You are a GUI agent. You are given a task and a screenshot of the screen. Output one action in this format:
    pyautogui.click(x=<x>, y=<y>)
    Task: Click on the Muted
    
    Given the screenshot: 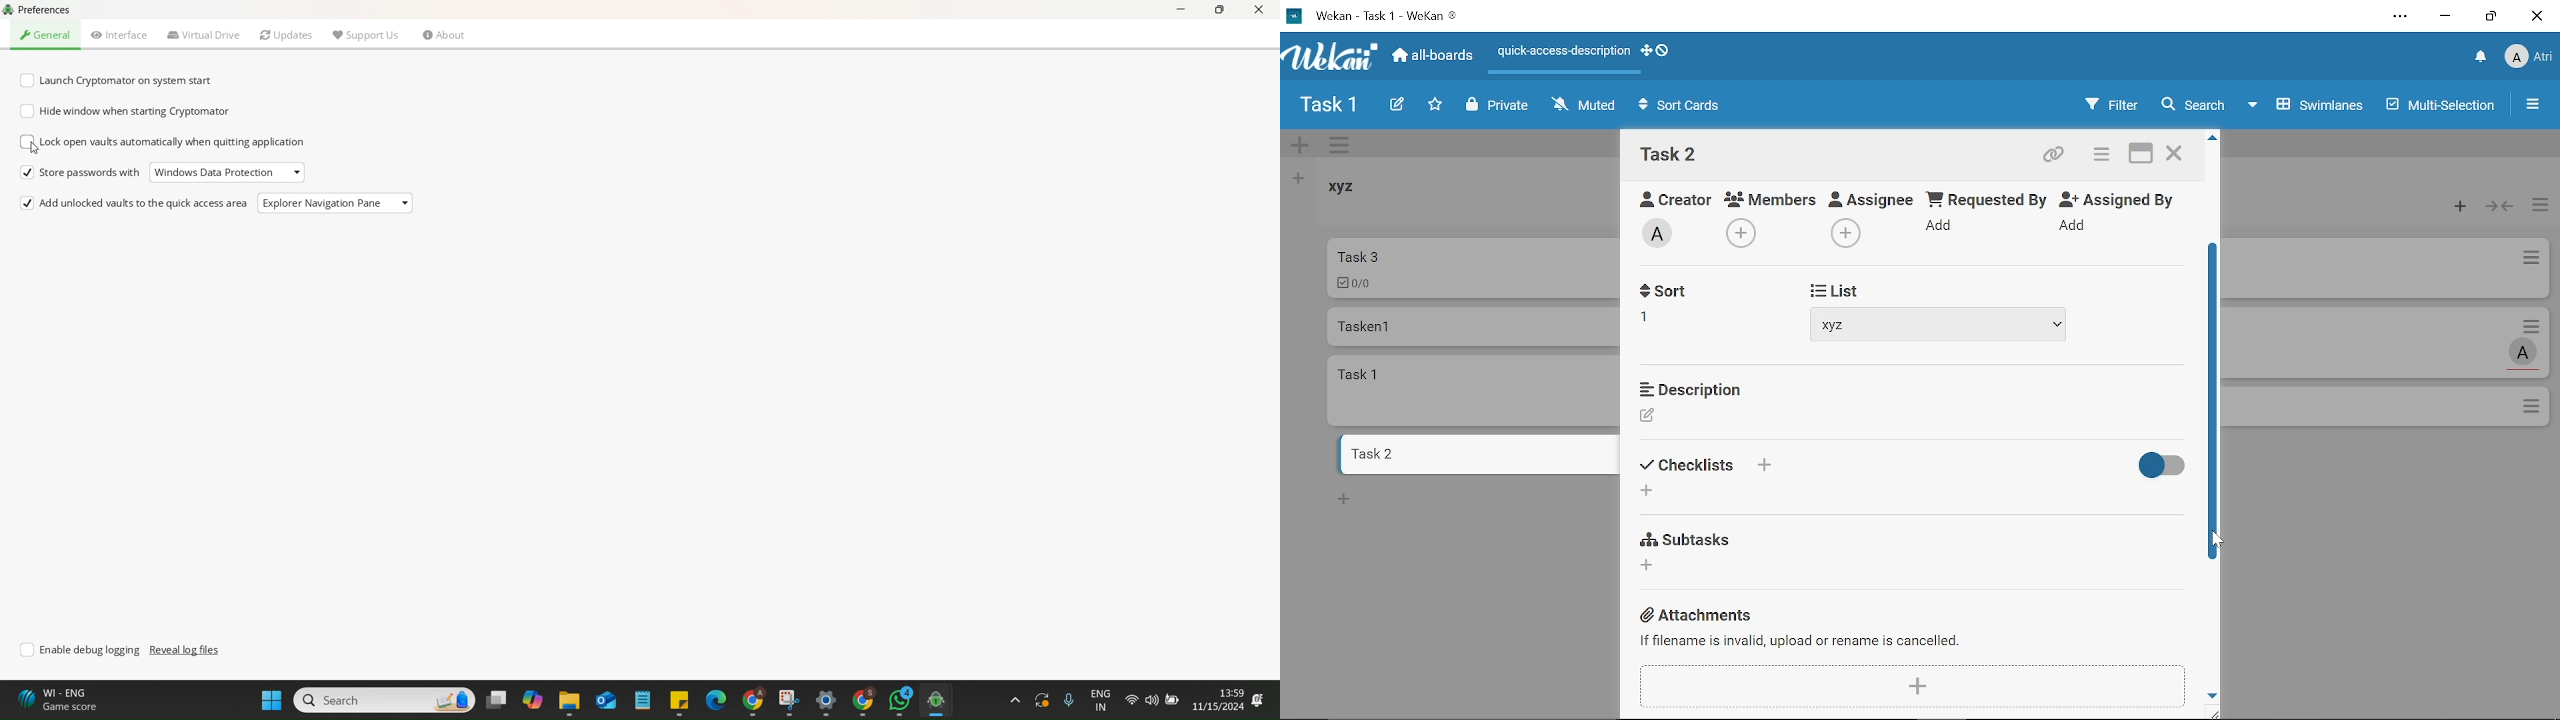 What is the action you would take?
    pyautogui.click(x=1585, y=104)
    